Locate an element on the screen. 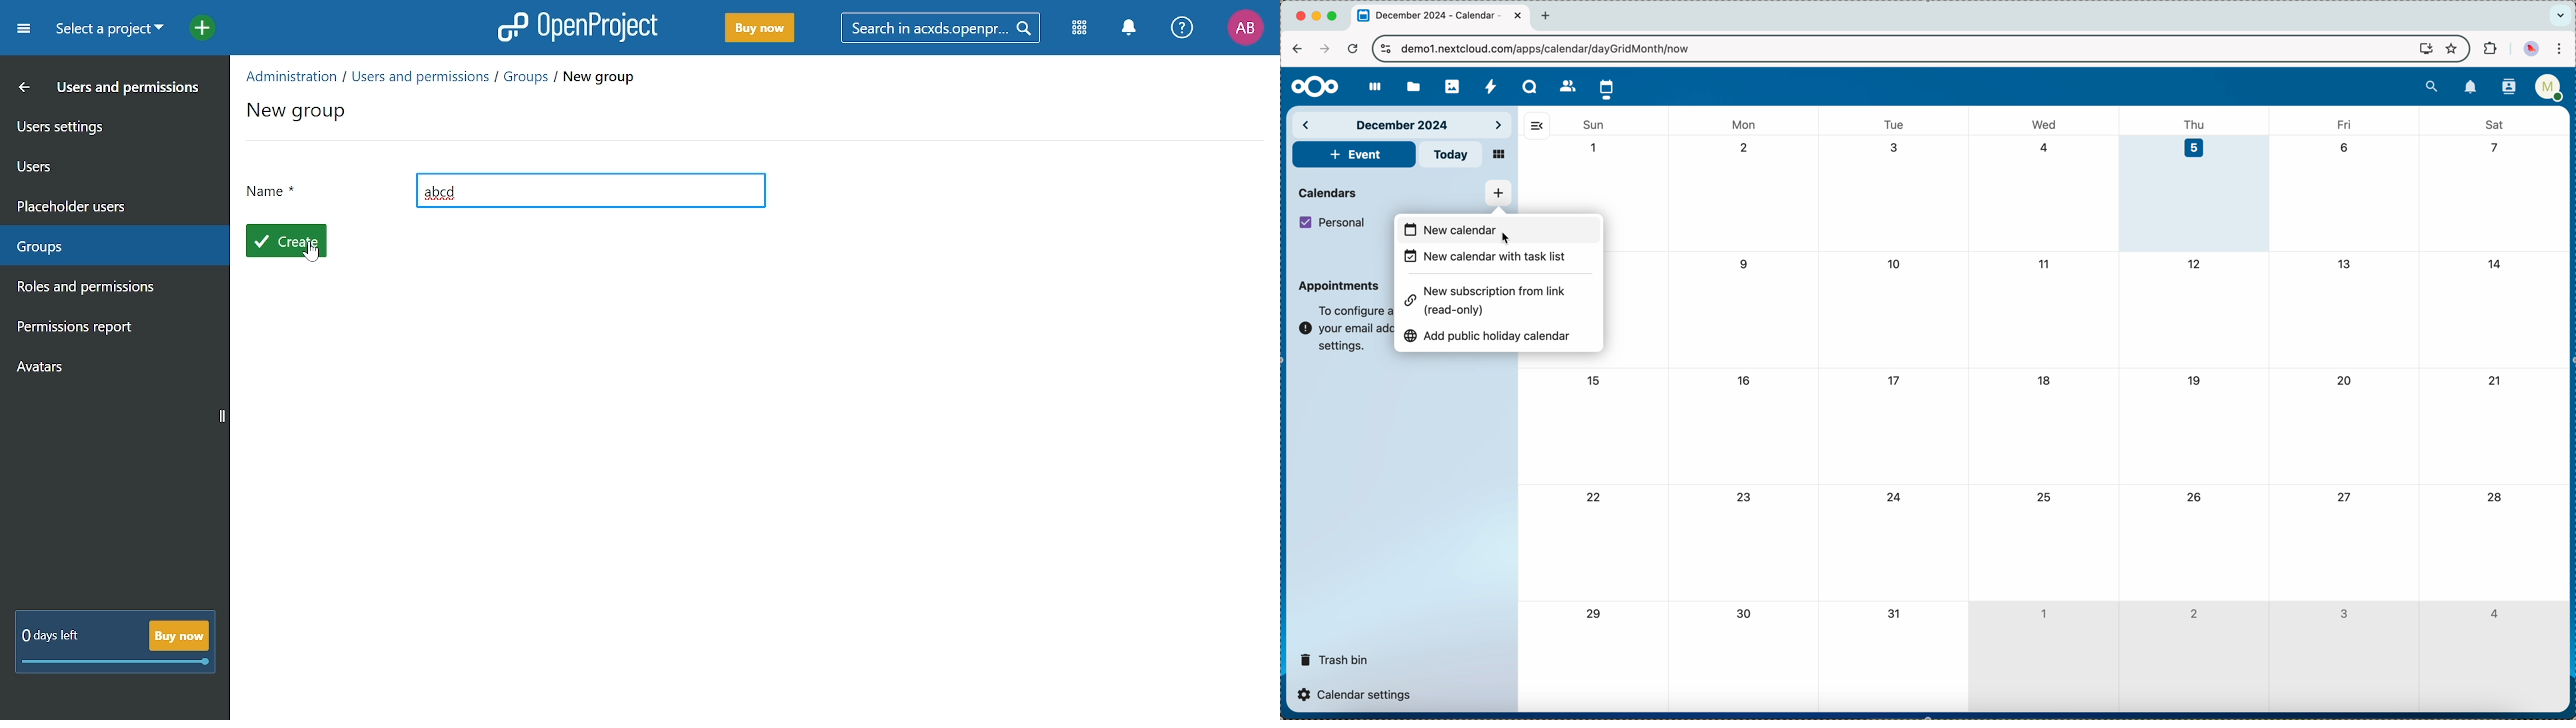  appointments is located at coordinates (1340, 286).